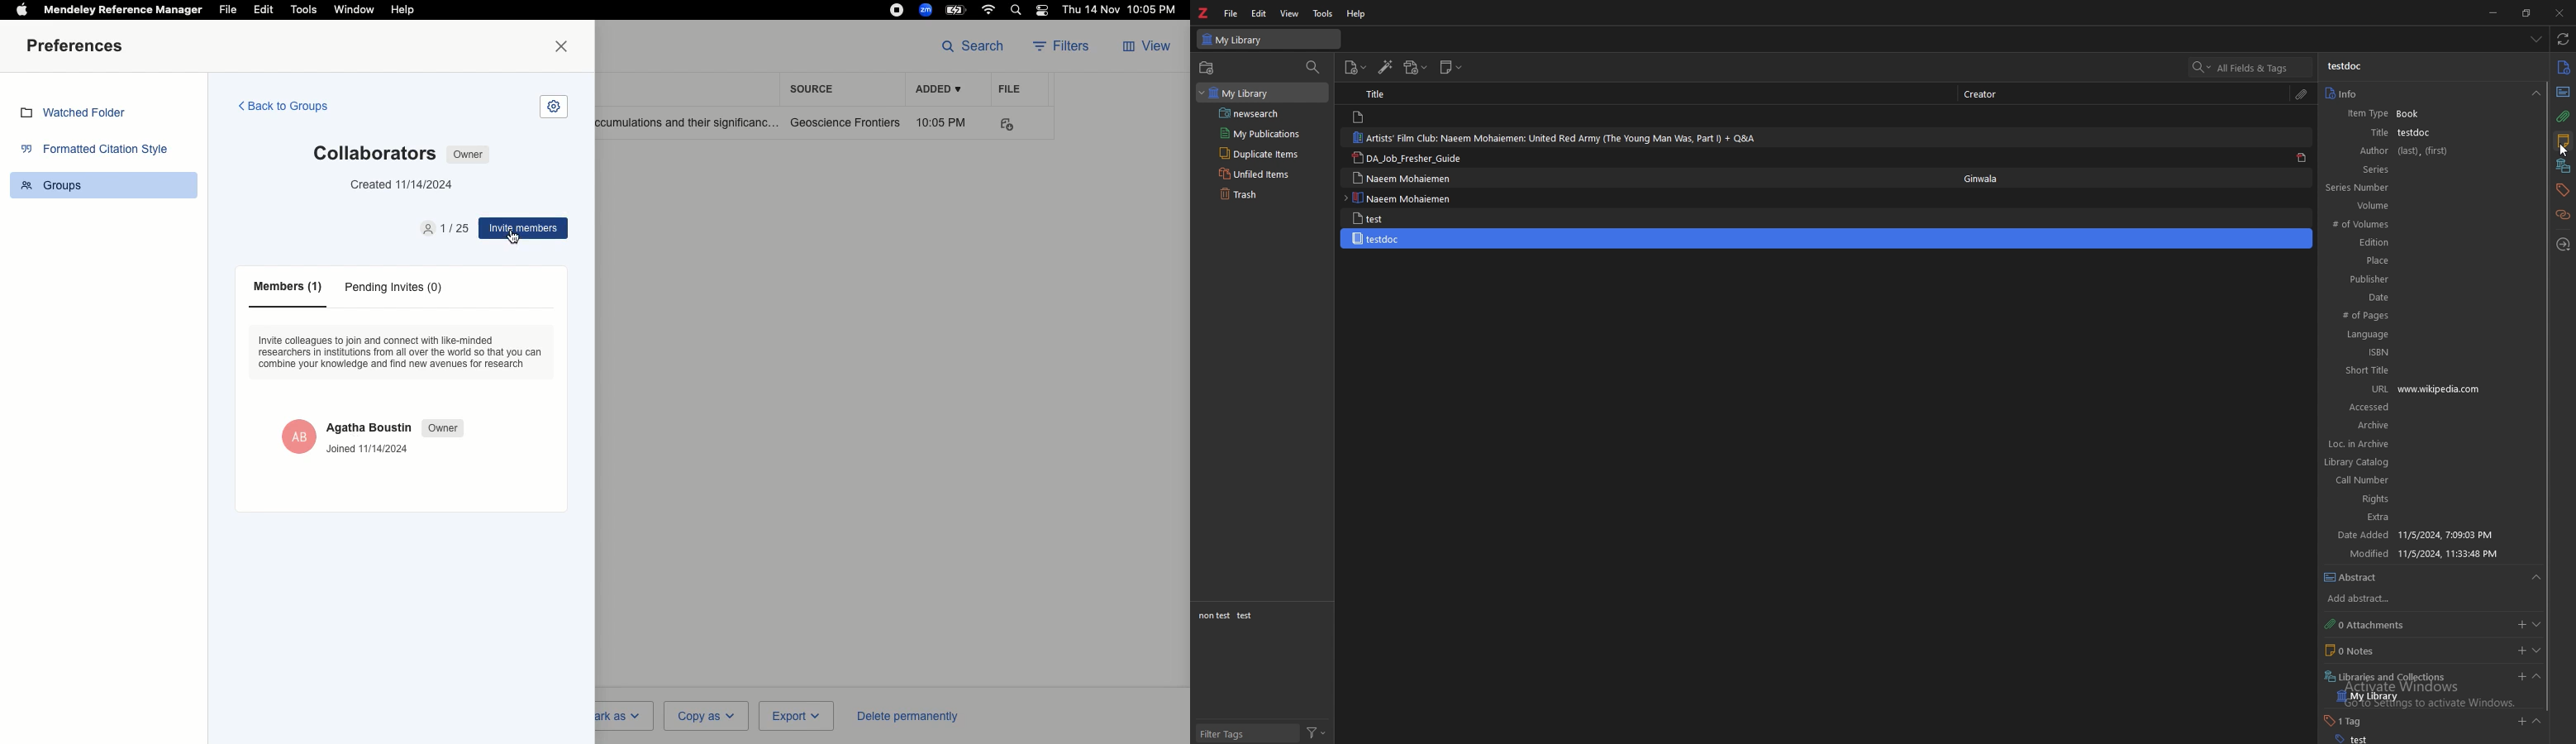 Image resolution: width=2576 pixels, height=756 pixels. Describe the element at coordinates (897, 10) in the screenshot. I see `Recording` at that location.